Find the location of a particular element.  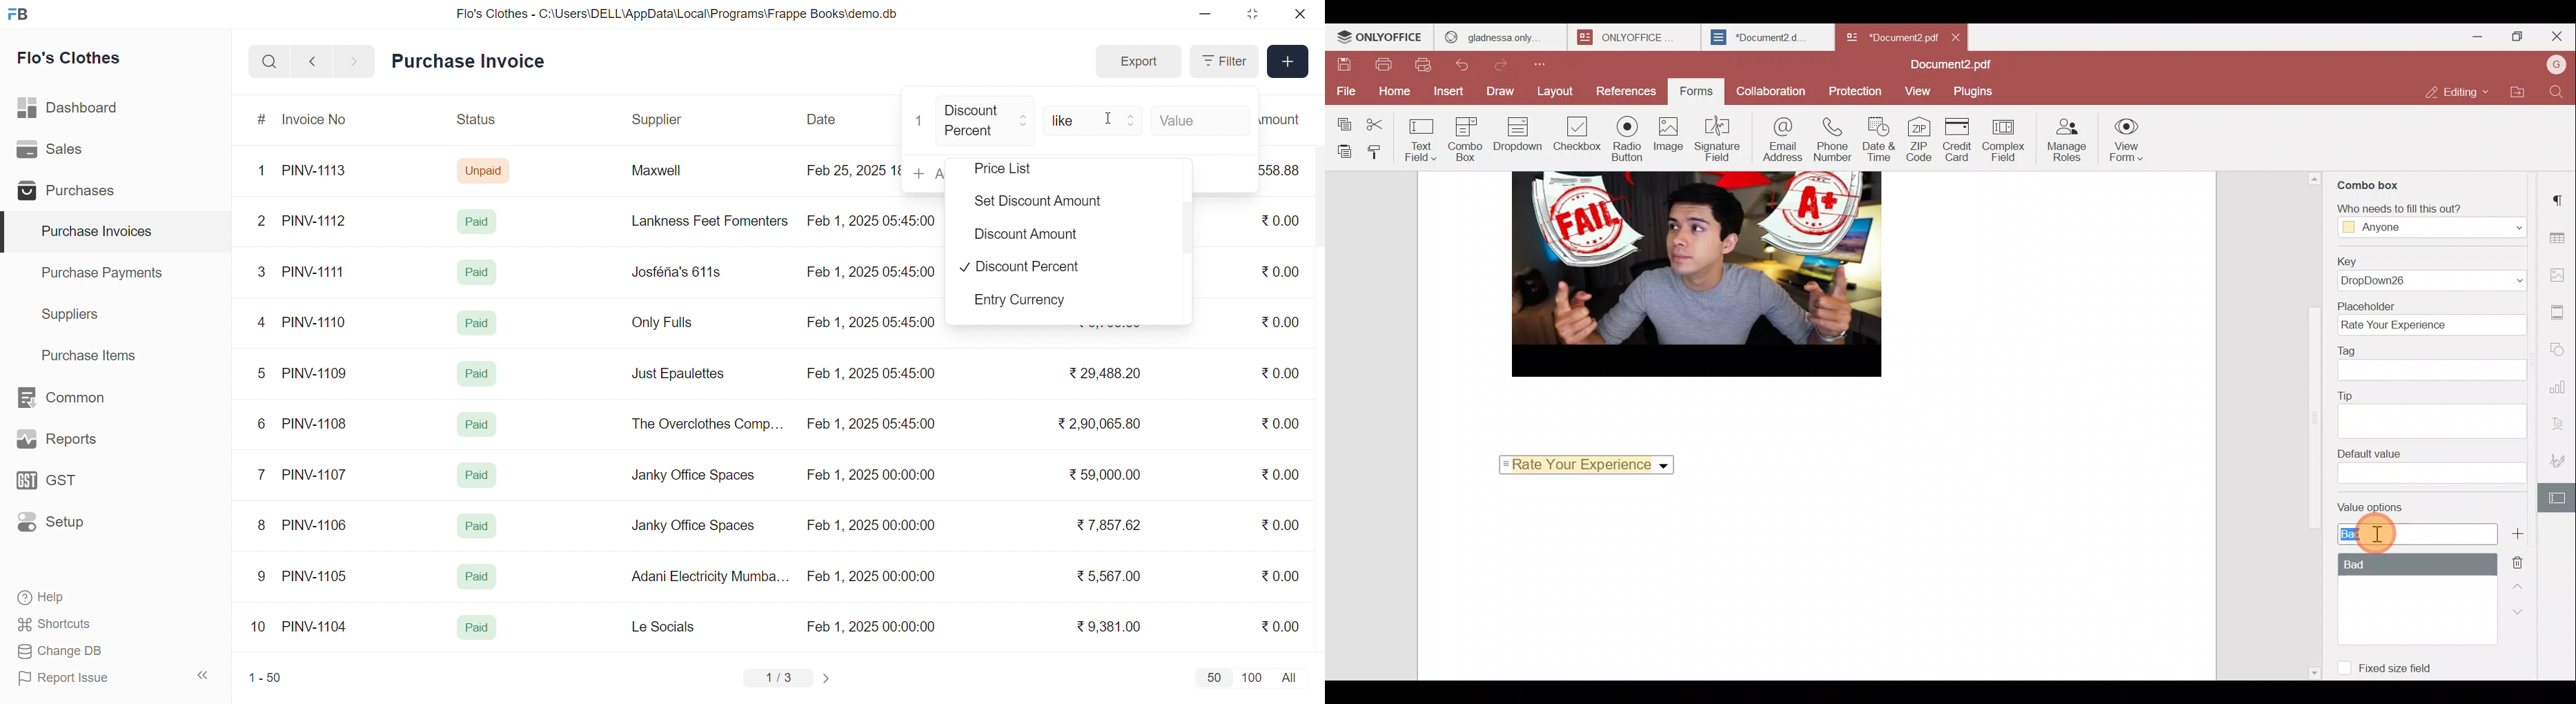

Maxwell is located at coordinates (672, 175).